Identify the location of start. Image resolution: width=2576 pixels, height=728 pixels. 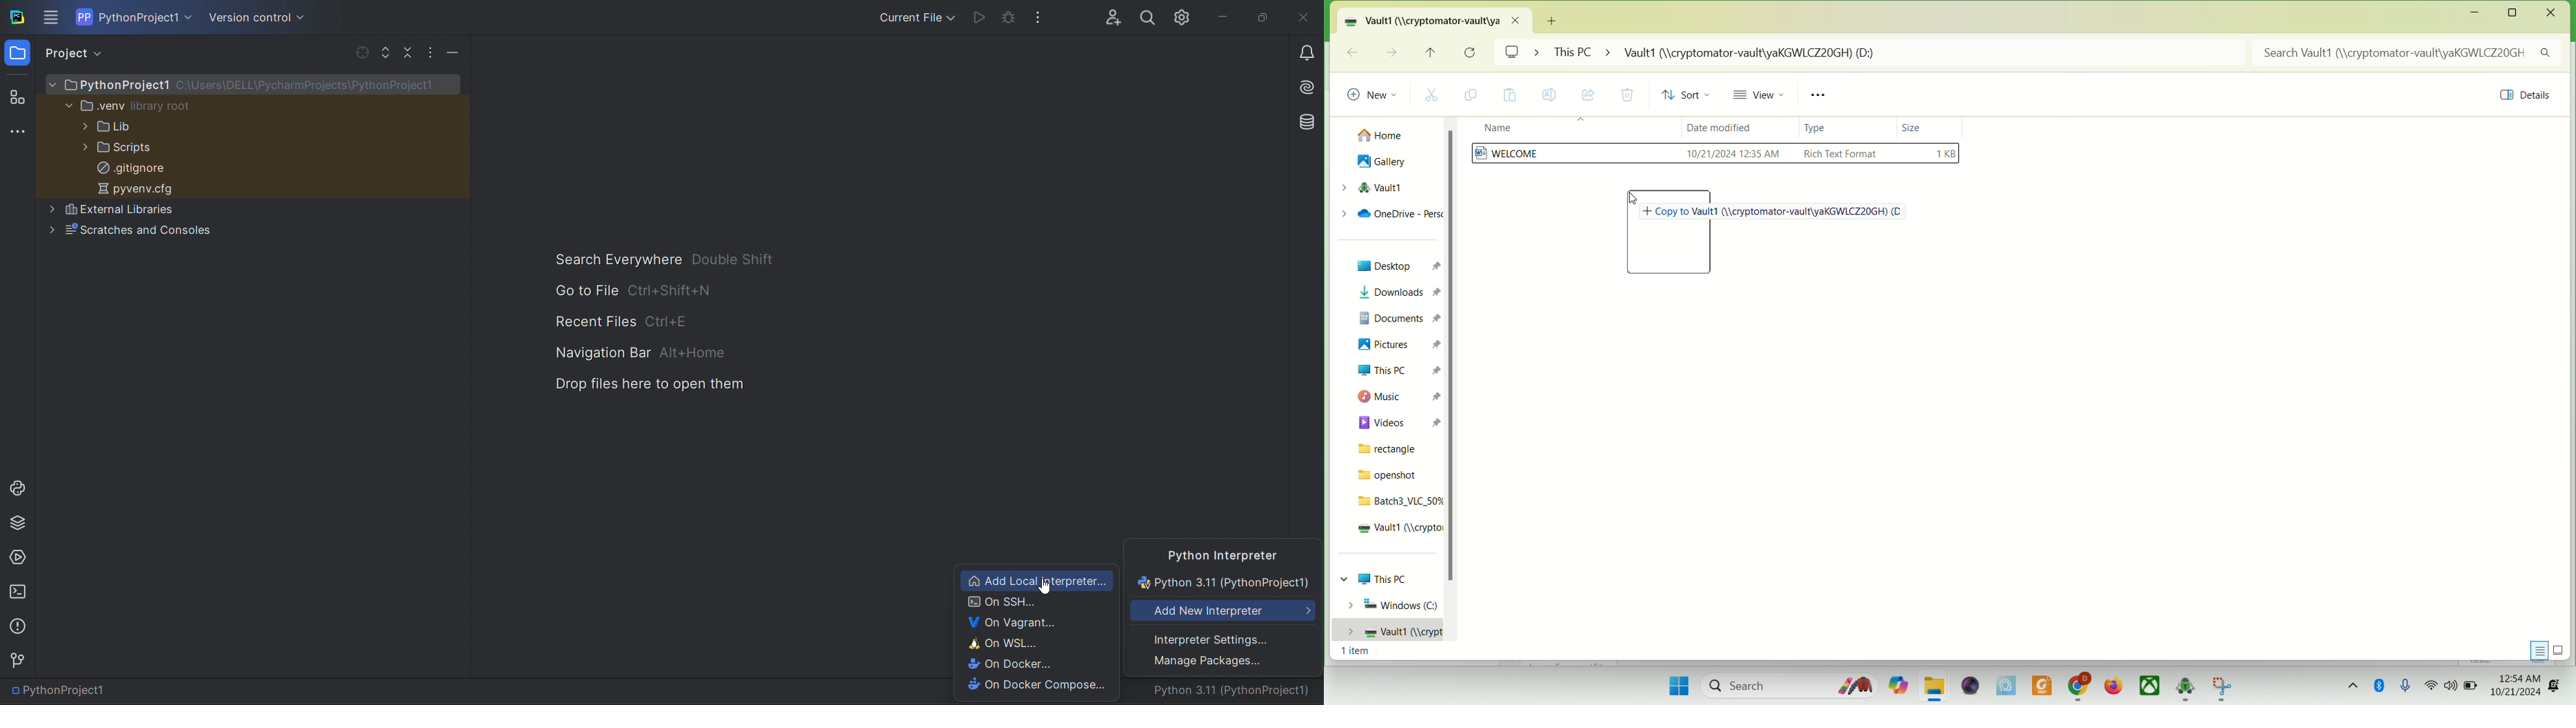
(1673, 683).